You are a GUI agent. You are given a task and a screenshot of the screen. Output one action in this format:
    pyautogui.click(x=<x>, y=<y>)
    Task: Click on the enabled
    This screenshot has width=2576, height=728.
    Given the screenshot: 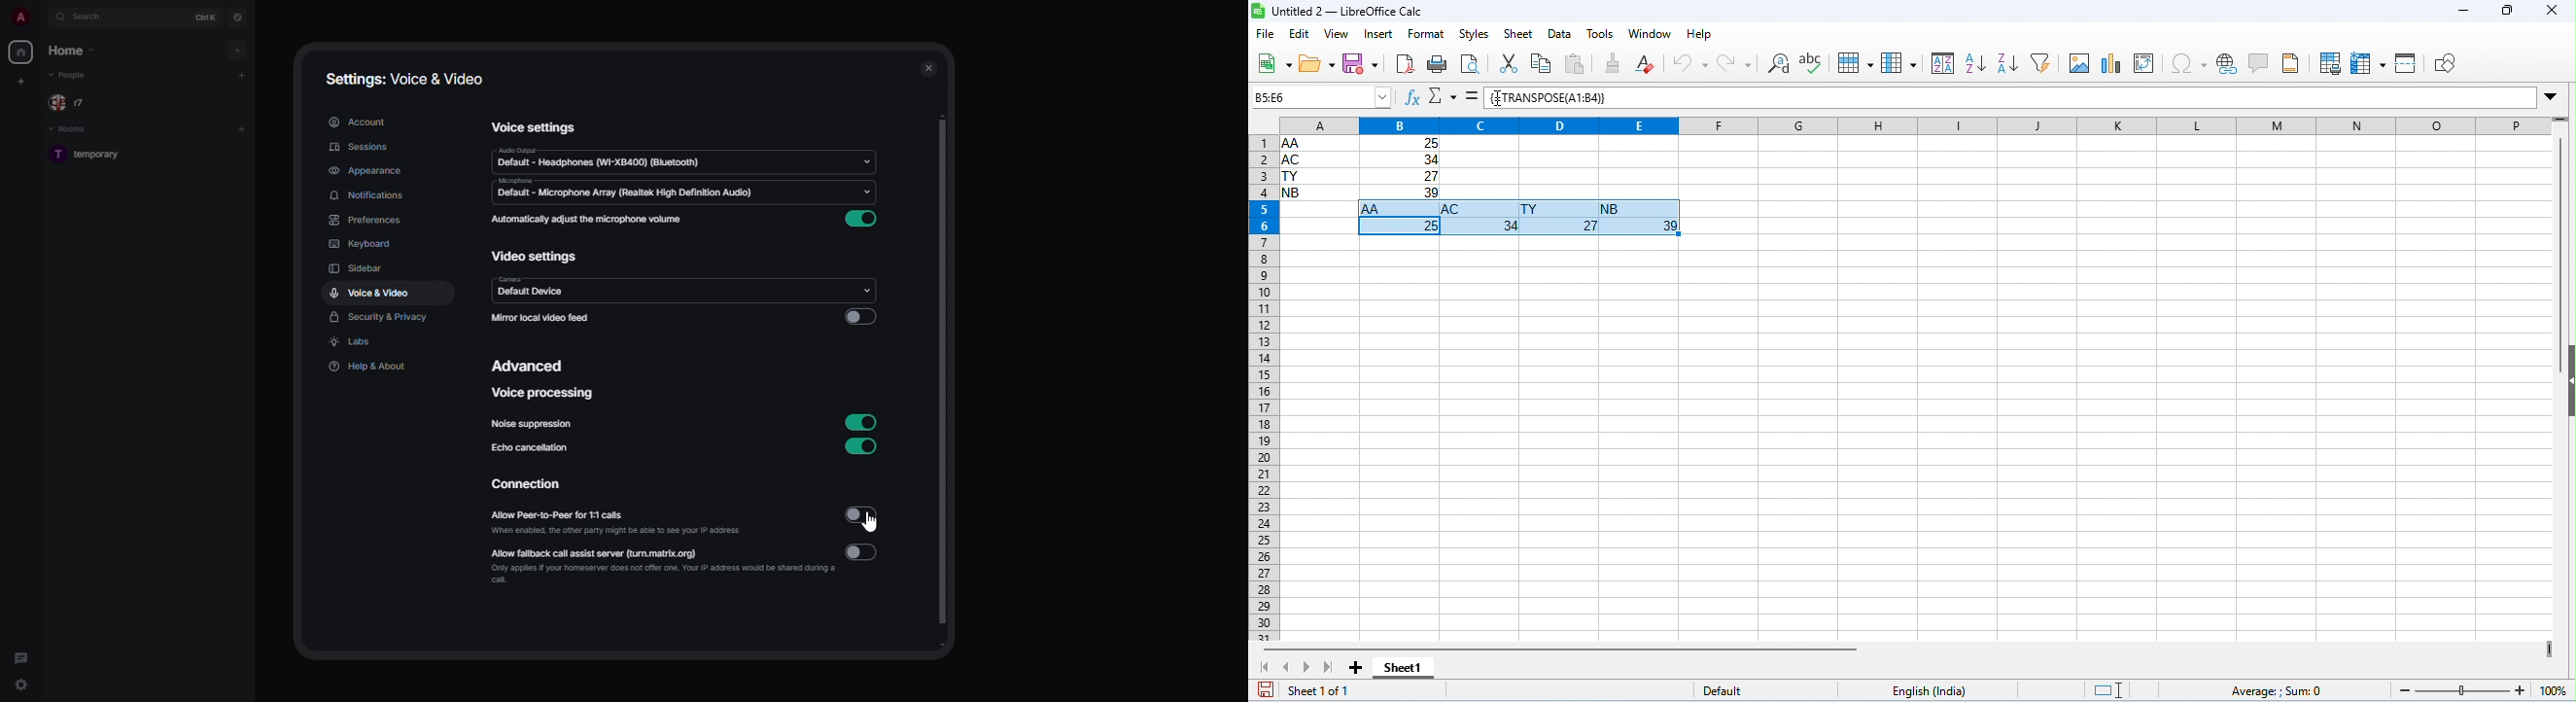 What is the action you would take?
    pyautogui.click(x=863, y=446)
    